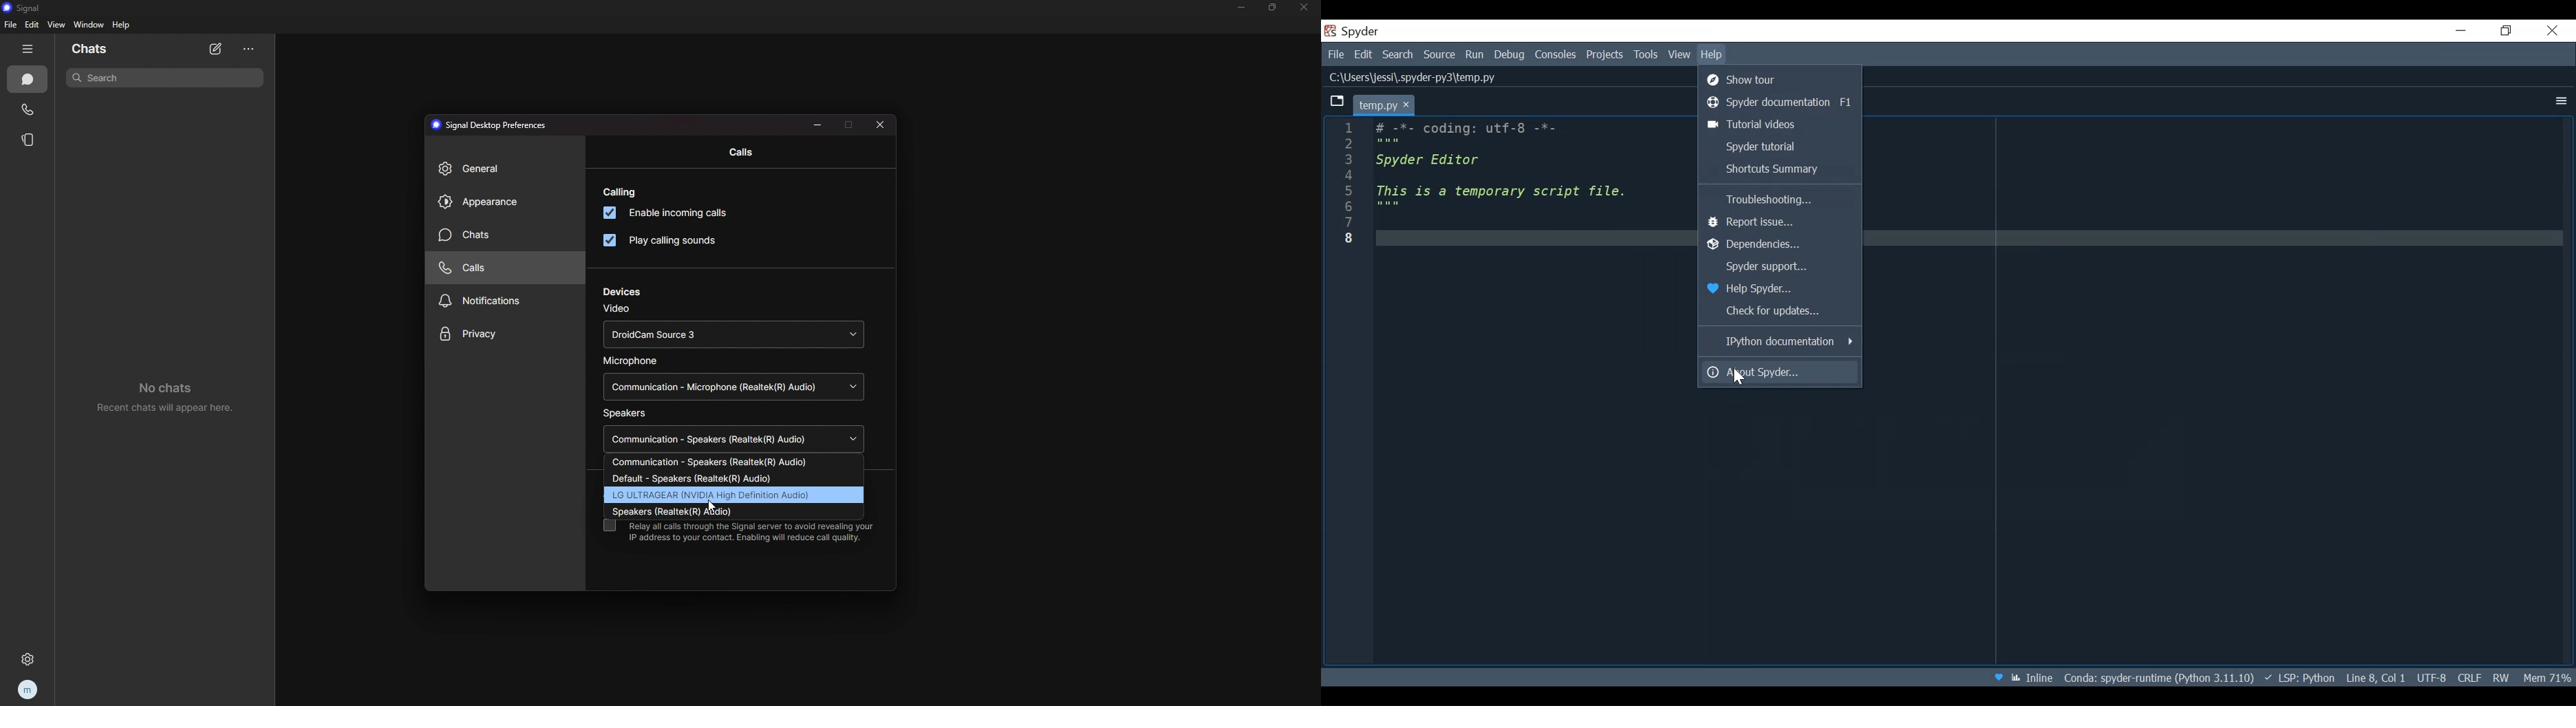 The image size is (2576, 728). Describe the element at coordinates (503, 335) in the screenshot. I see `privacy` at that location.